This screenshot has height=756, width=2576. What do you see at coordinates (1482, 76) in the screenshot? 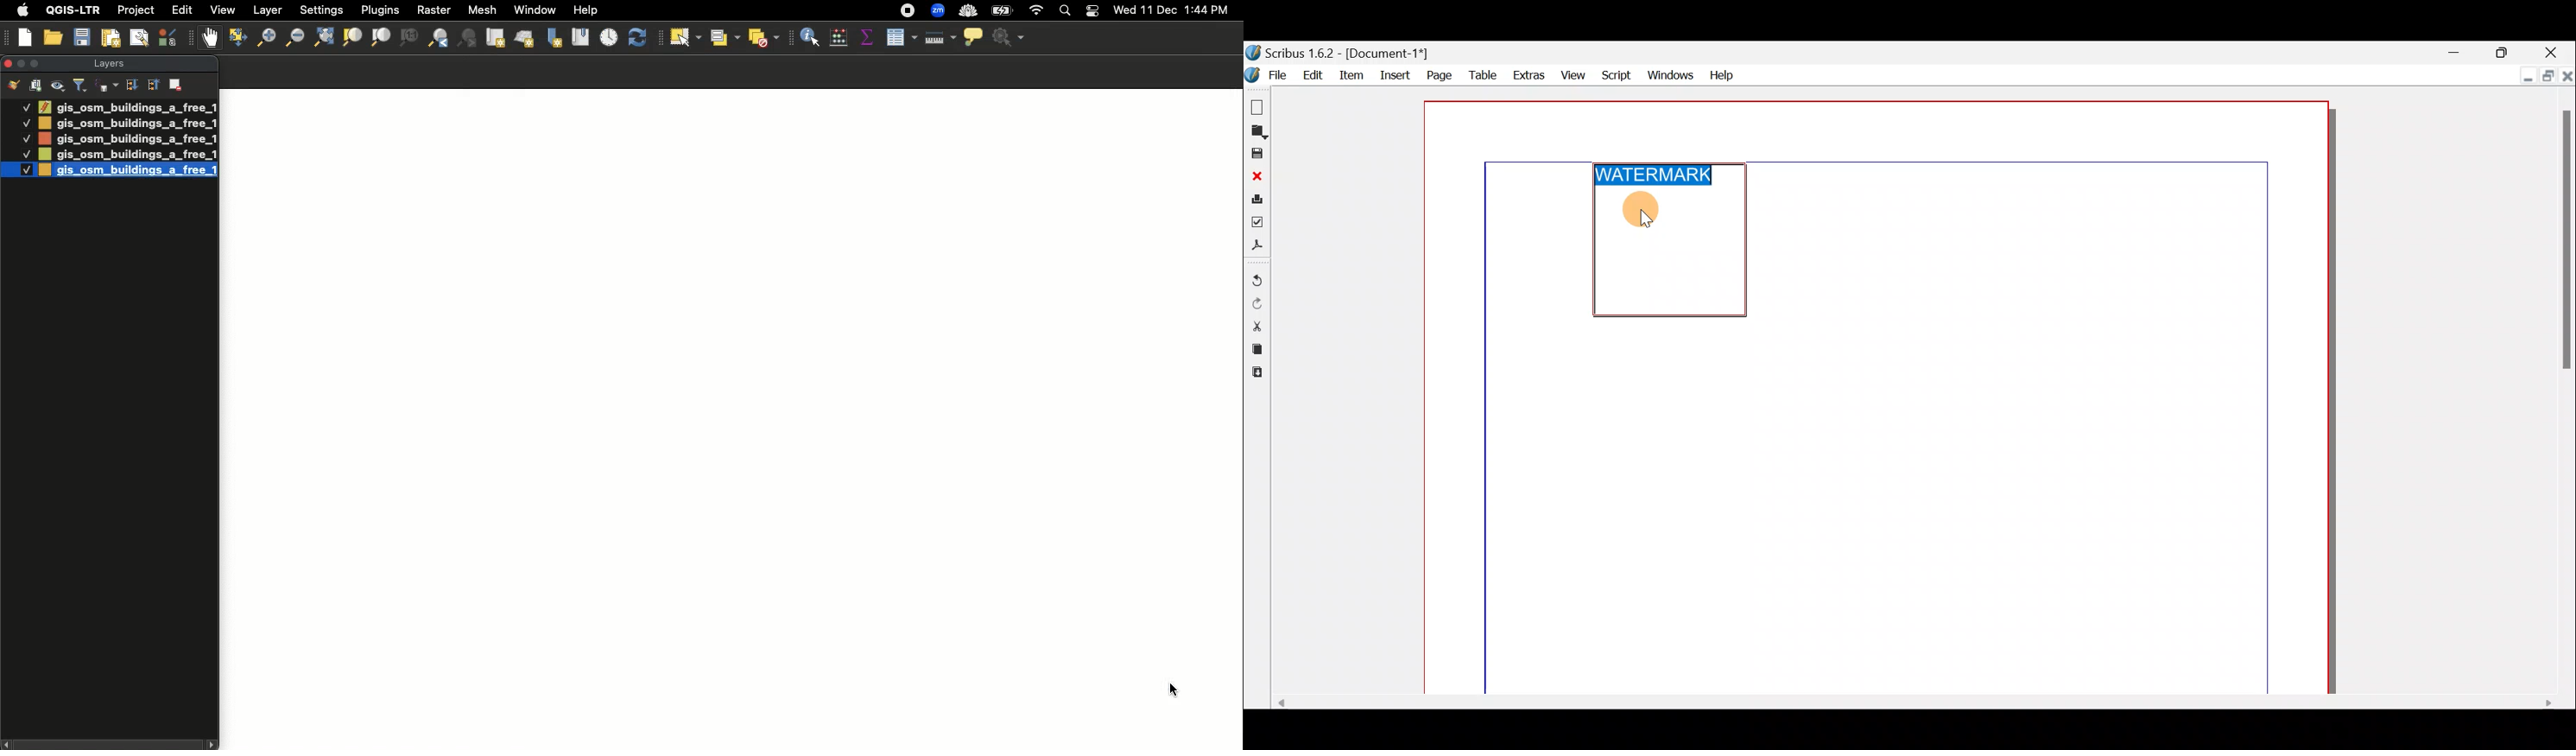
I see `Table` at bounding box center [1482, 76].